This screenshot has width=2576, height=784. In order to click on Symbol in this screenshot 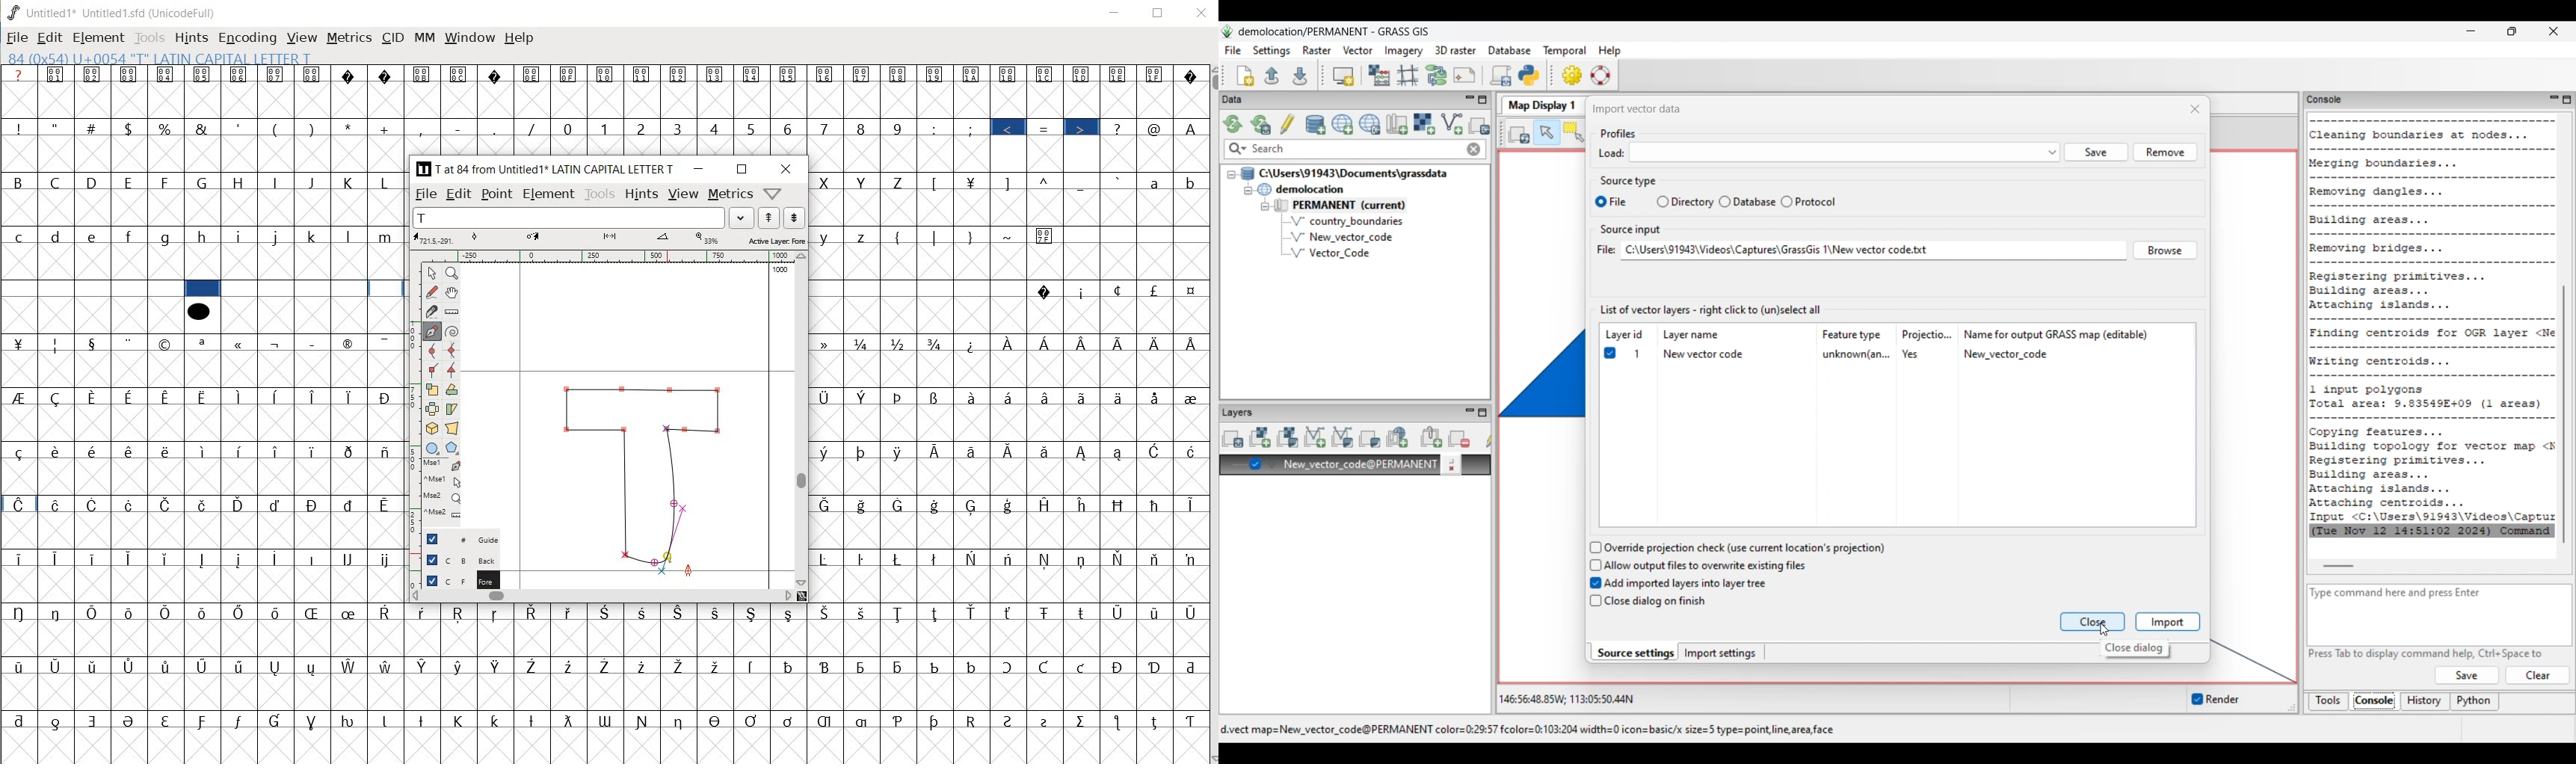, I will do `click(971, 666)`.